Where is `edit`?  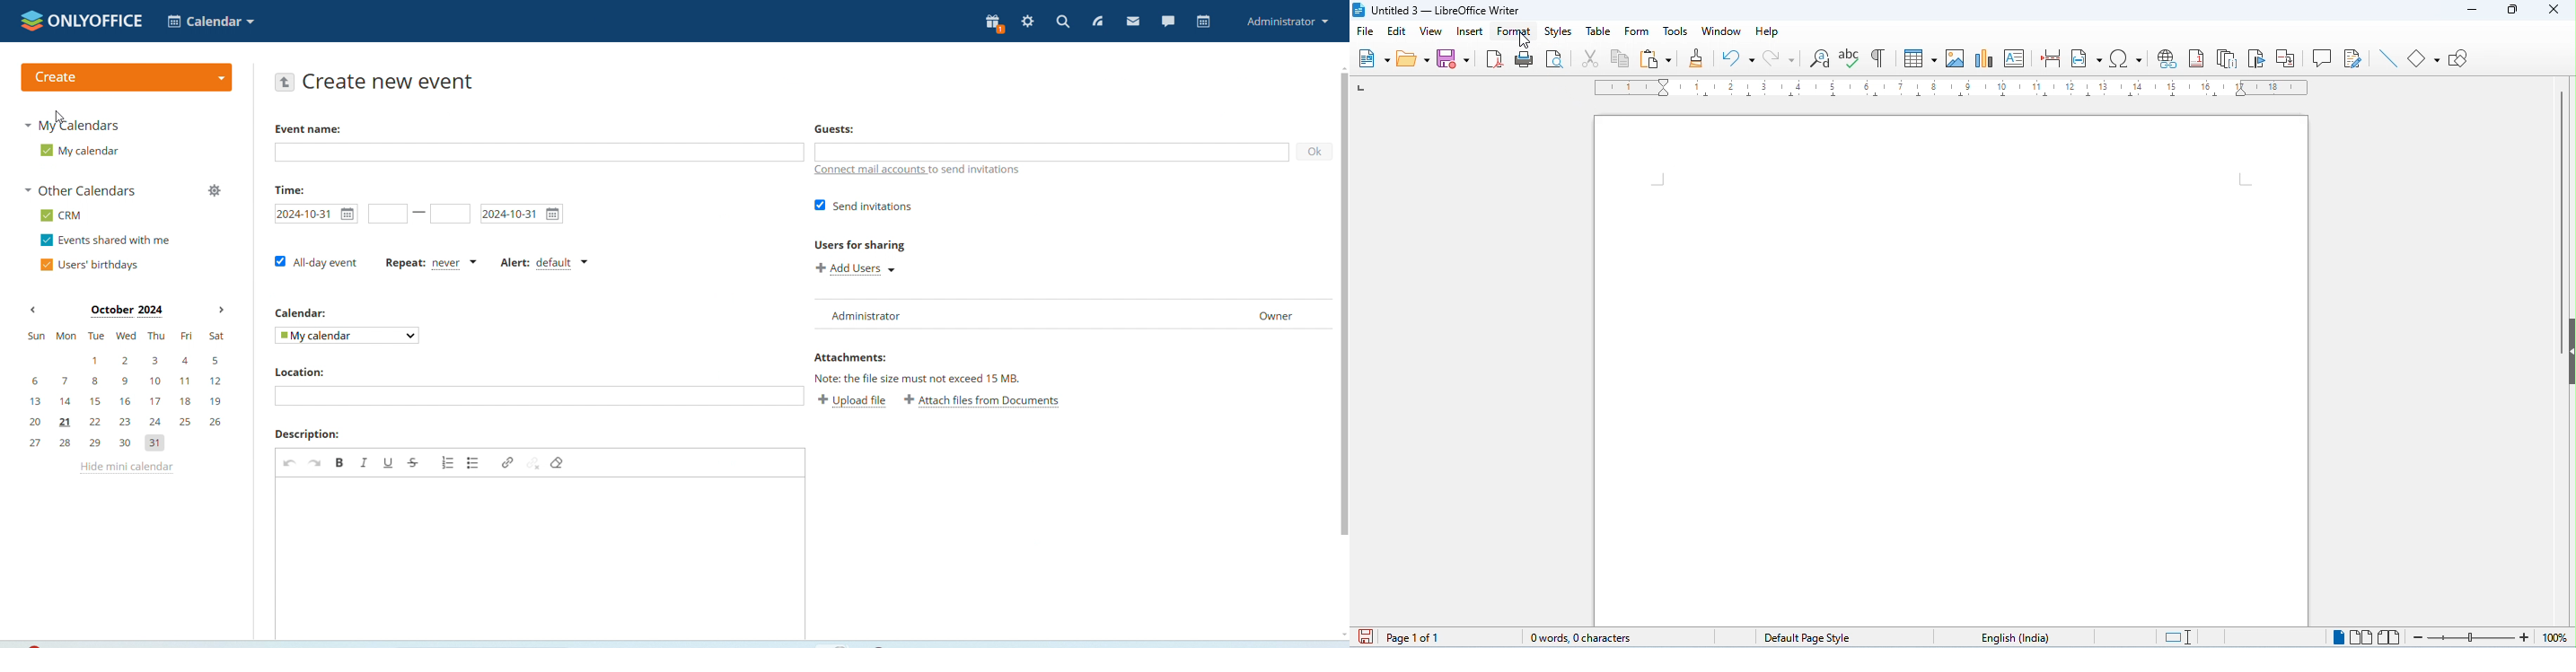
edit is located at coordinates (1396, 31).